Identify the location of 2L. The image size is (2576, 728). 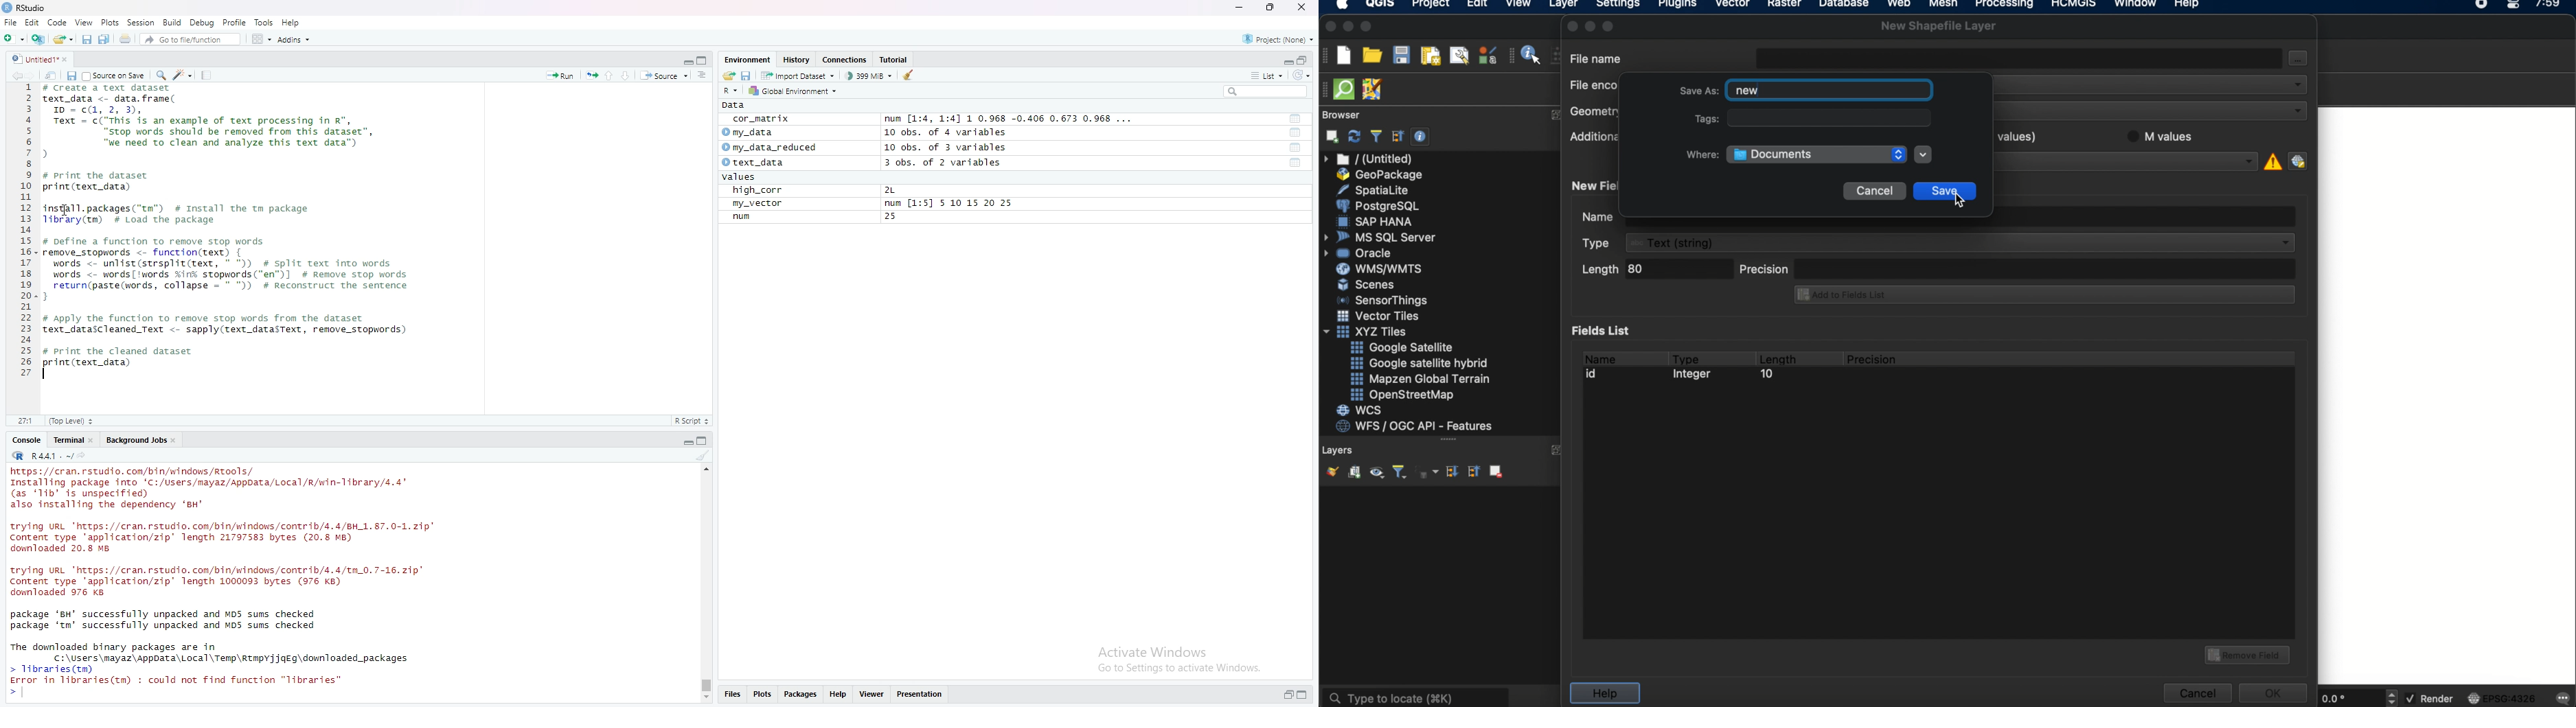
(889, 190).